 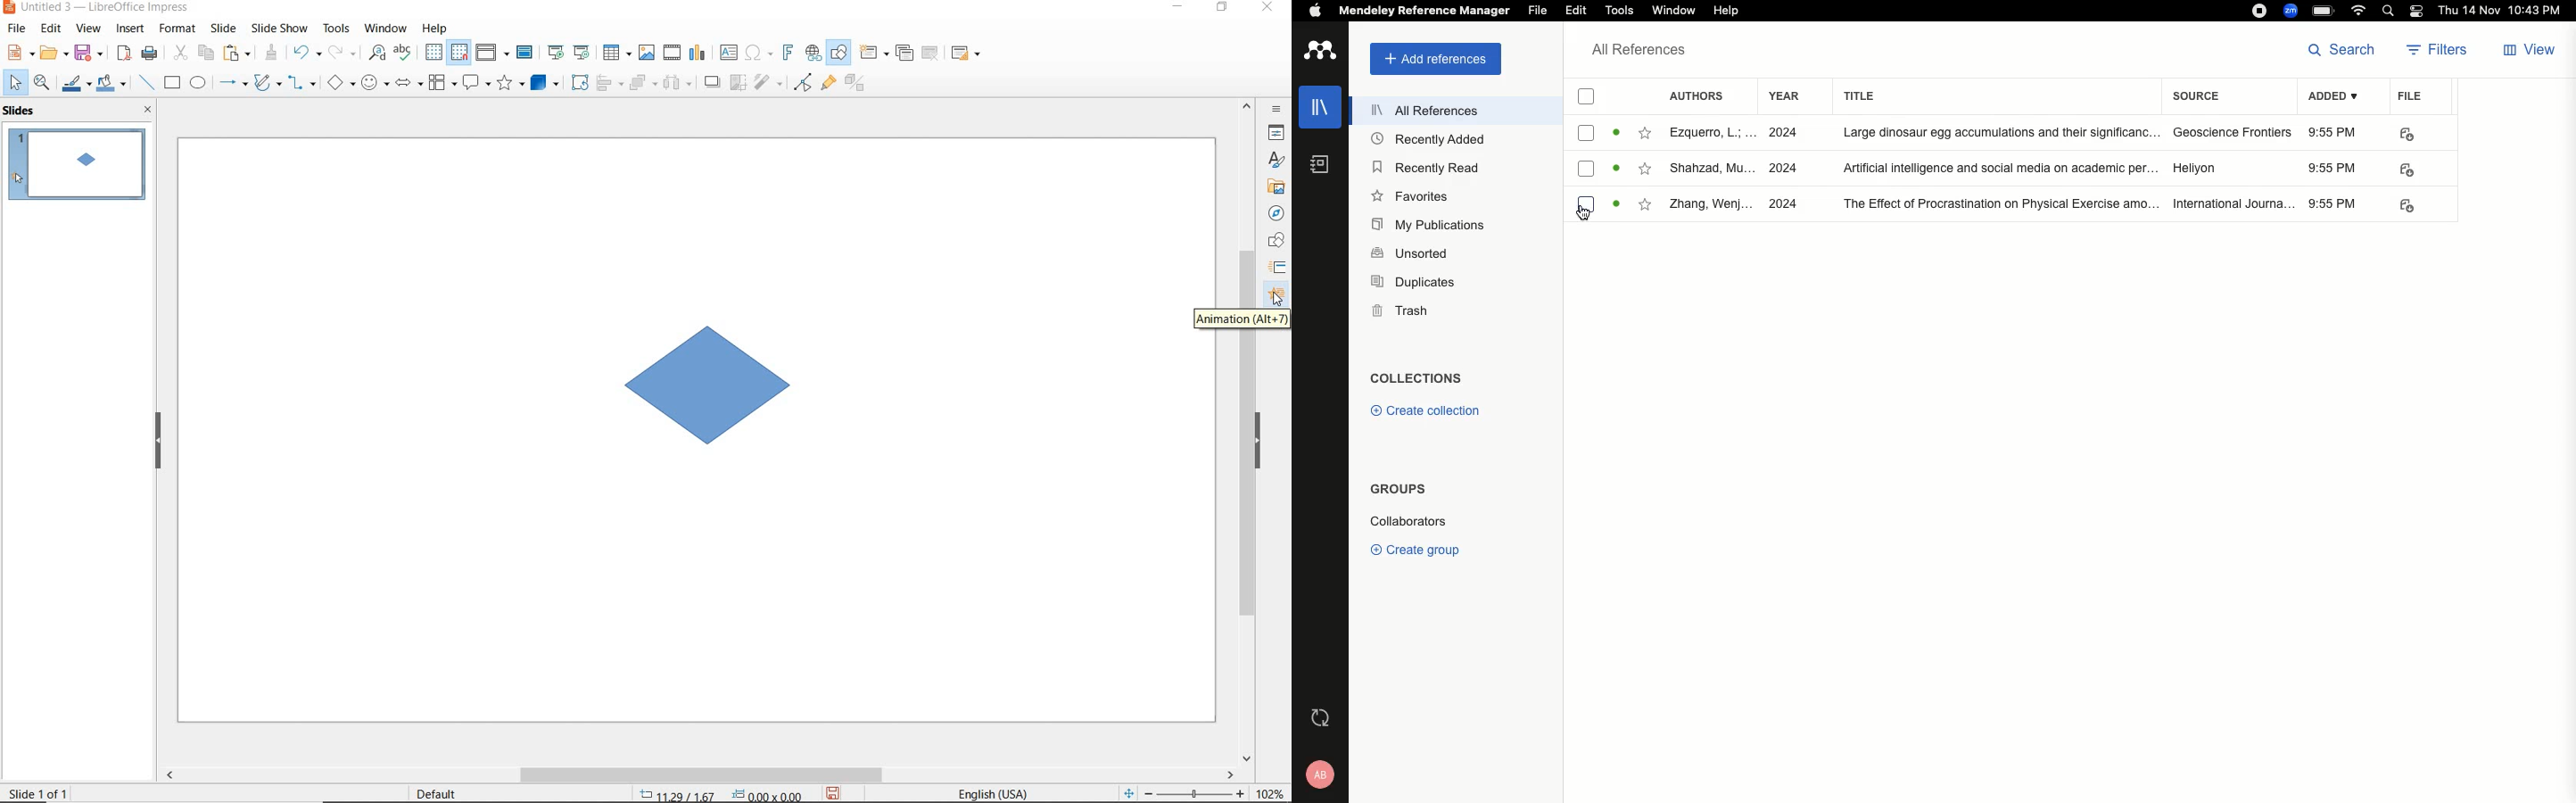 What do you see at coordinates (340, 82) in the screenshot?
I see `basic shapes` at bounding box center [340, 82].